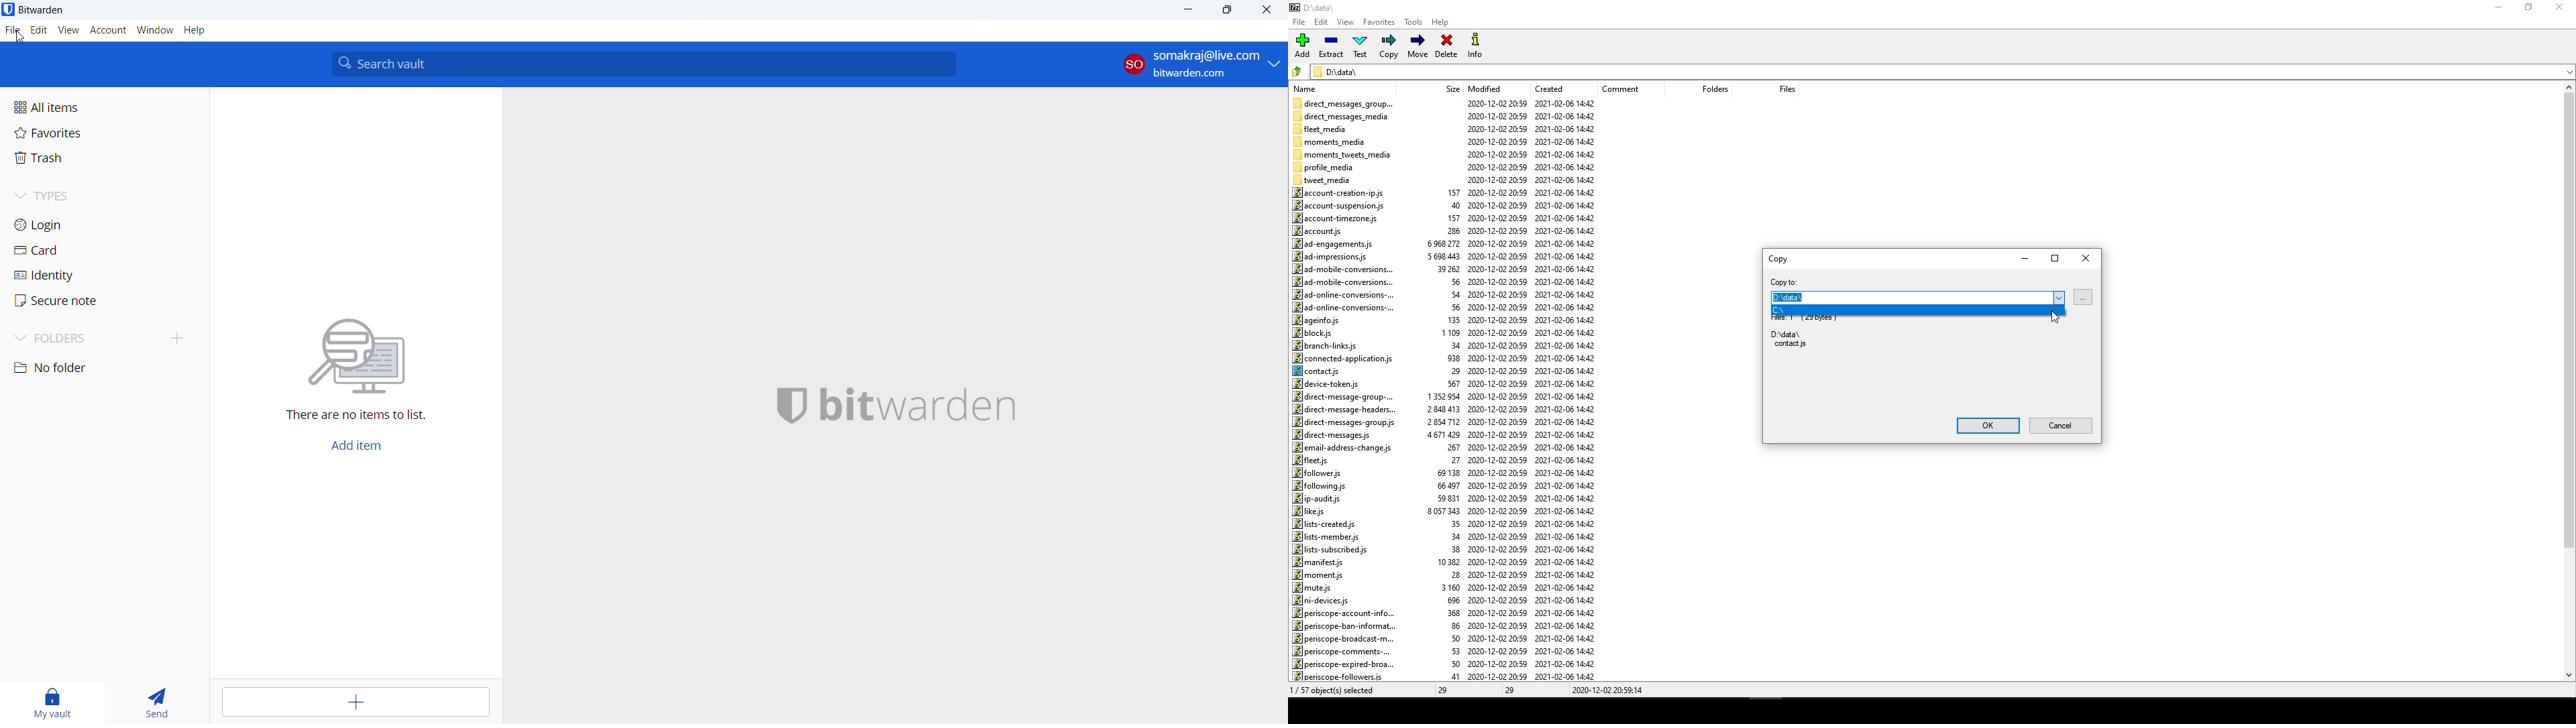  Describe the element at coordinates (1361, 46) in the screenshot. I see `Test` at that location.